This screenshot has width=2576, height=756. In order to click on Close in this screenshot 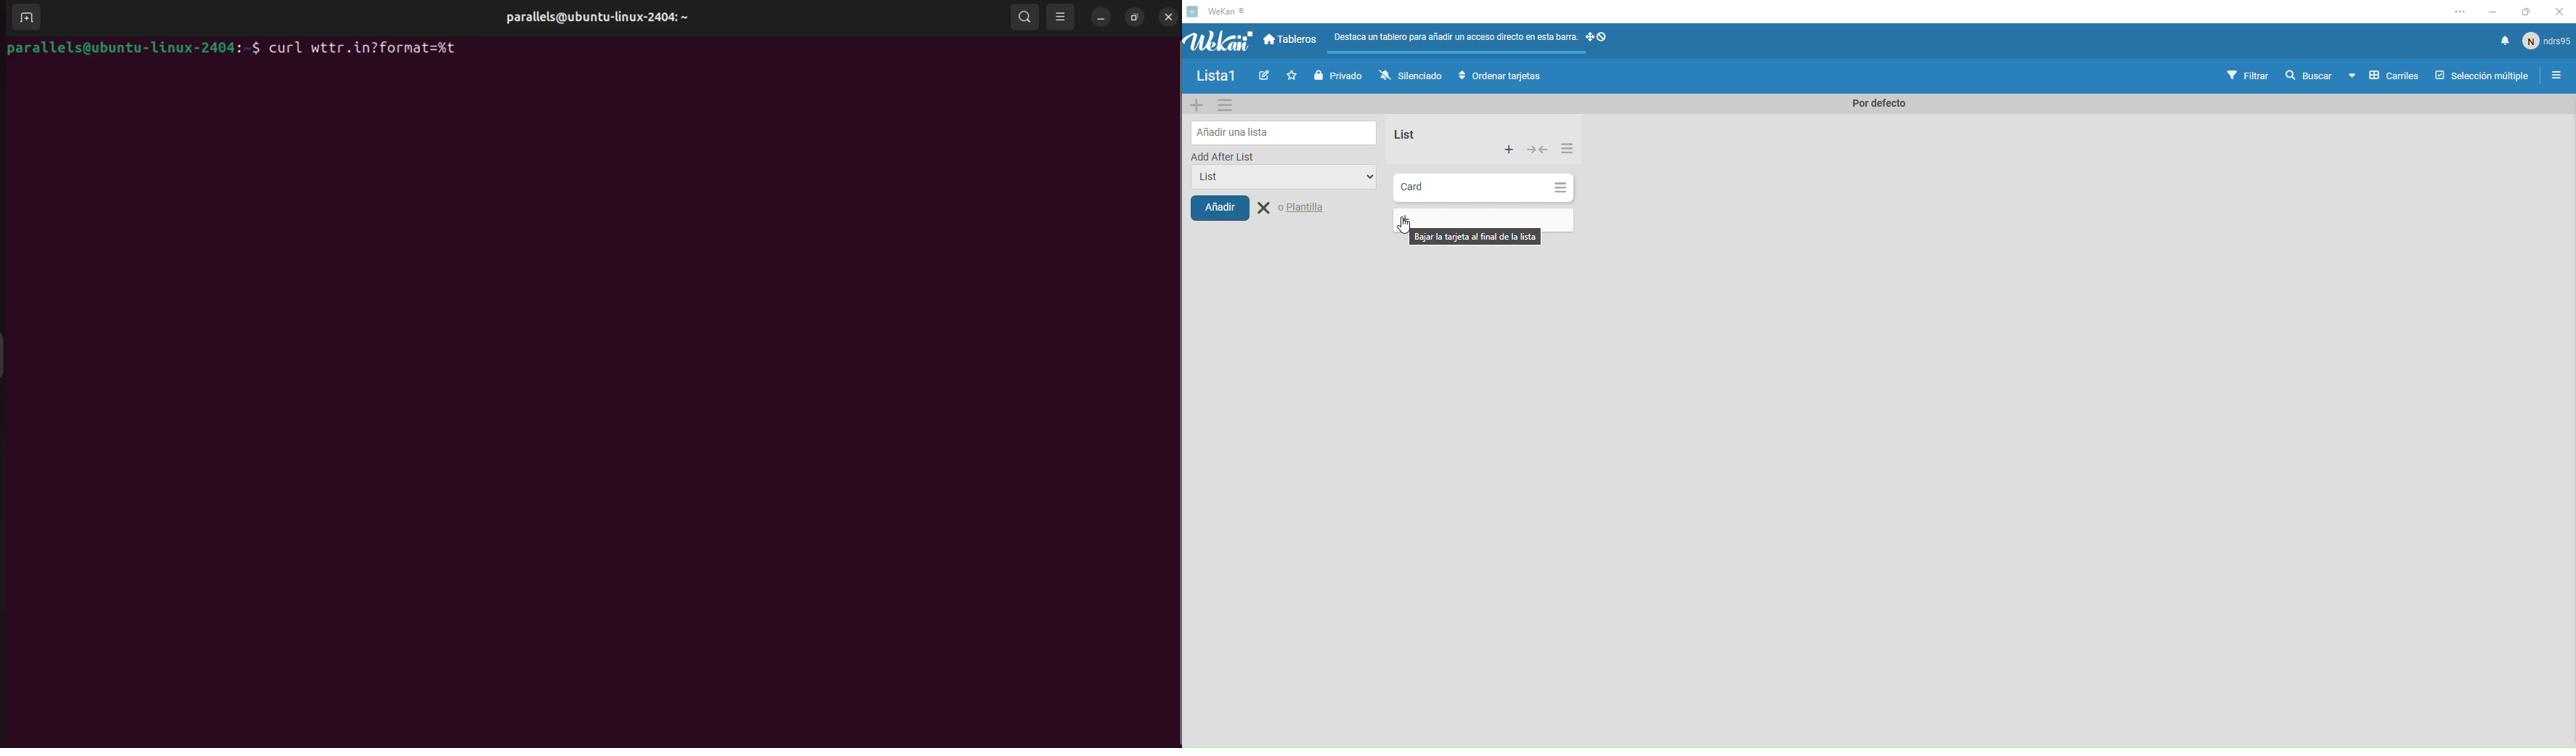, I will do `click(1294, 208)`.